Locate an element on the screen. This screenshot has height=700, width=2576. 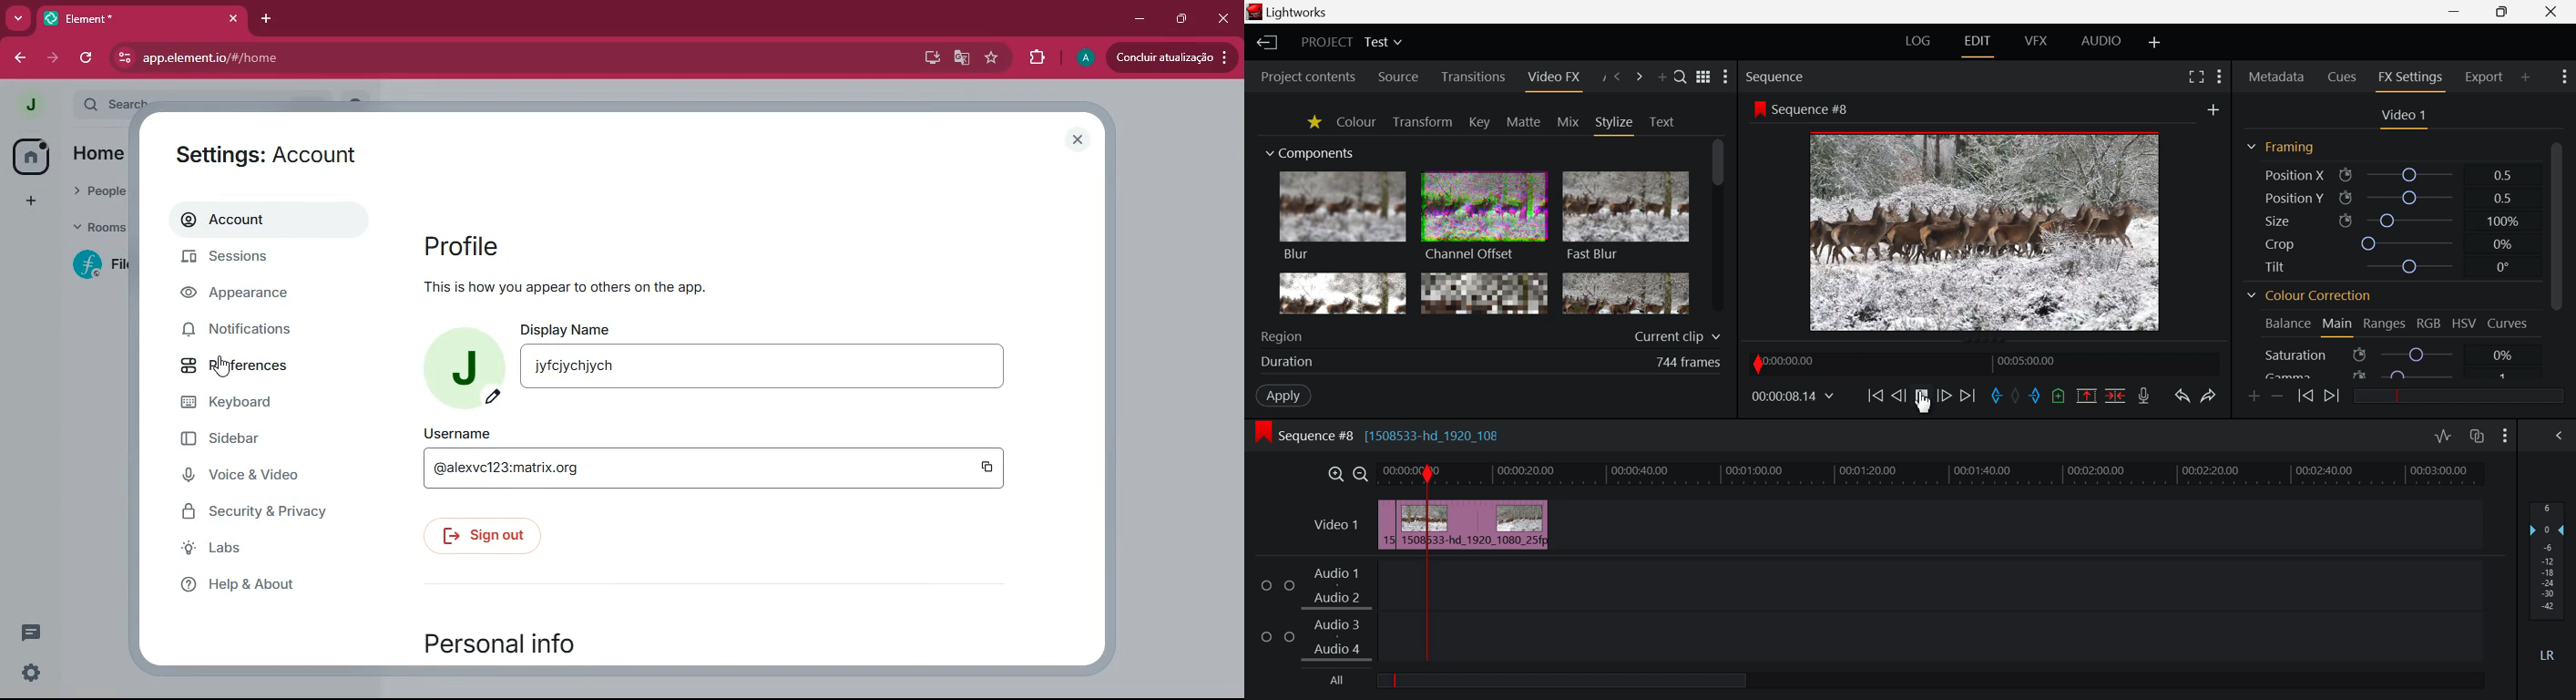
Blur is located at coordinates (1344, 217).